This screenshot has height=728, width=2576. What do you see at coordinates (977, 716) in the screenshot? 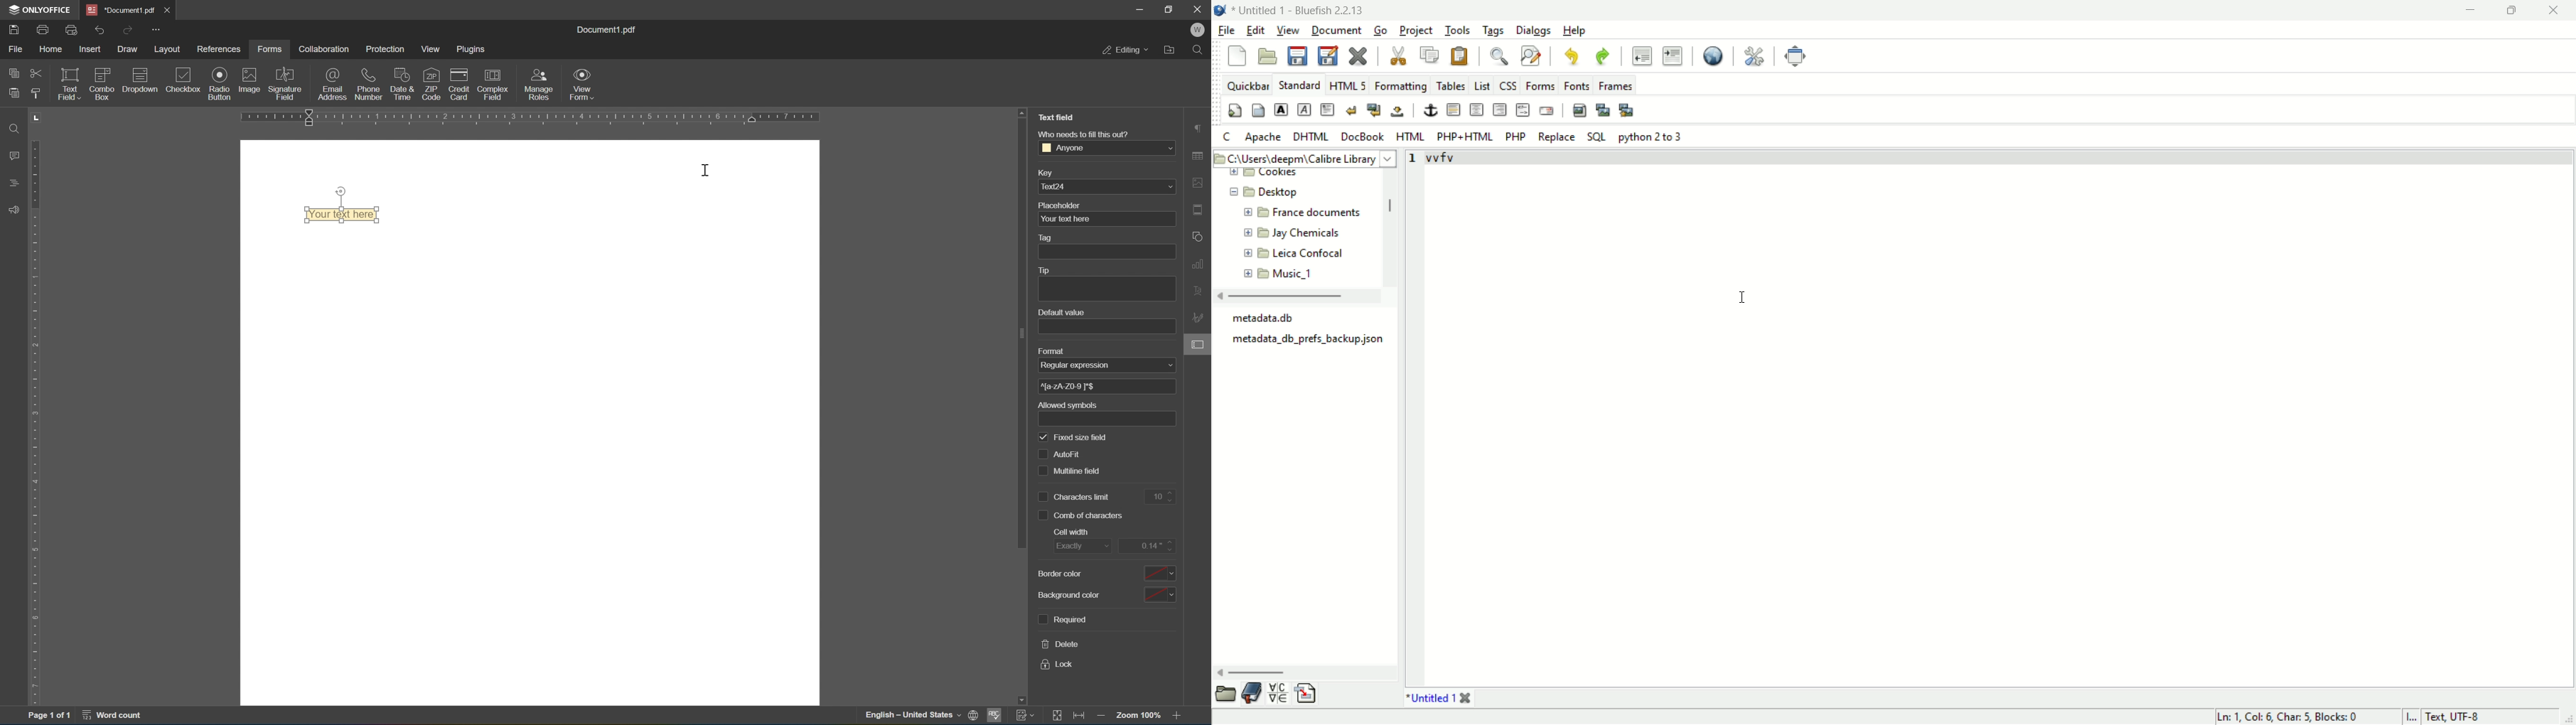
I see `set document language` at bounding box center [977, 716].